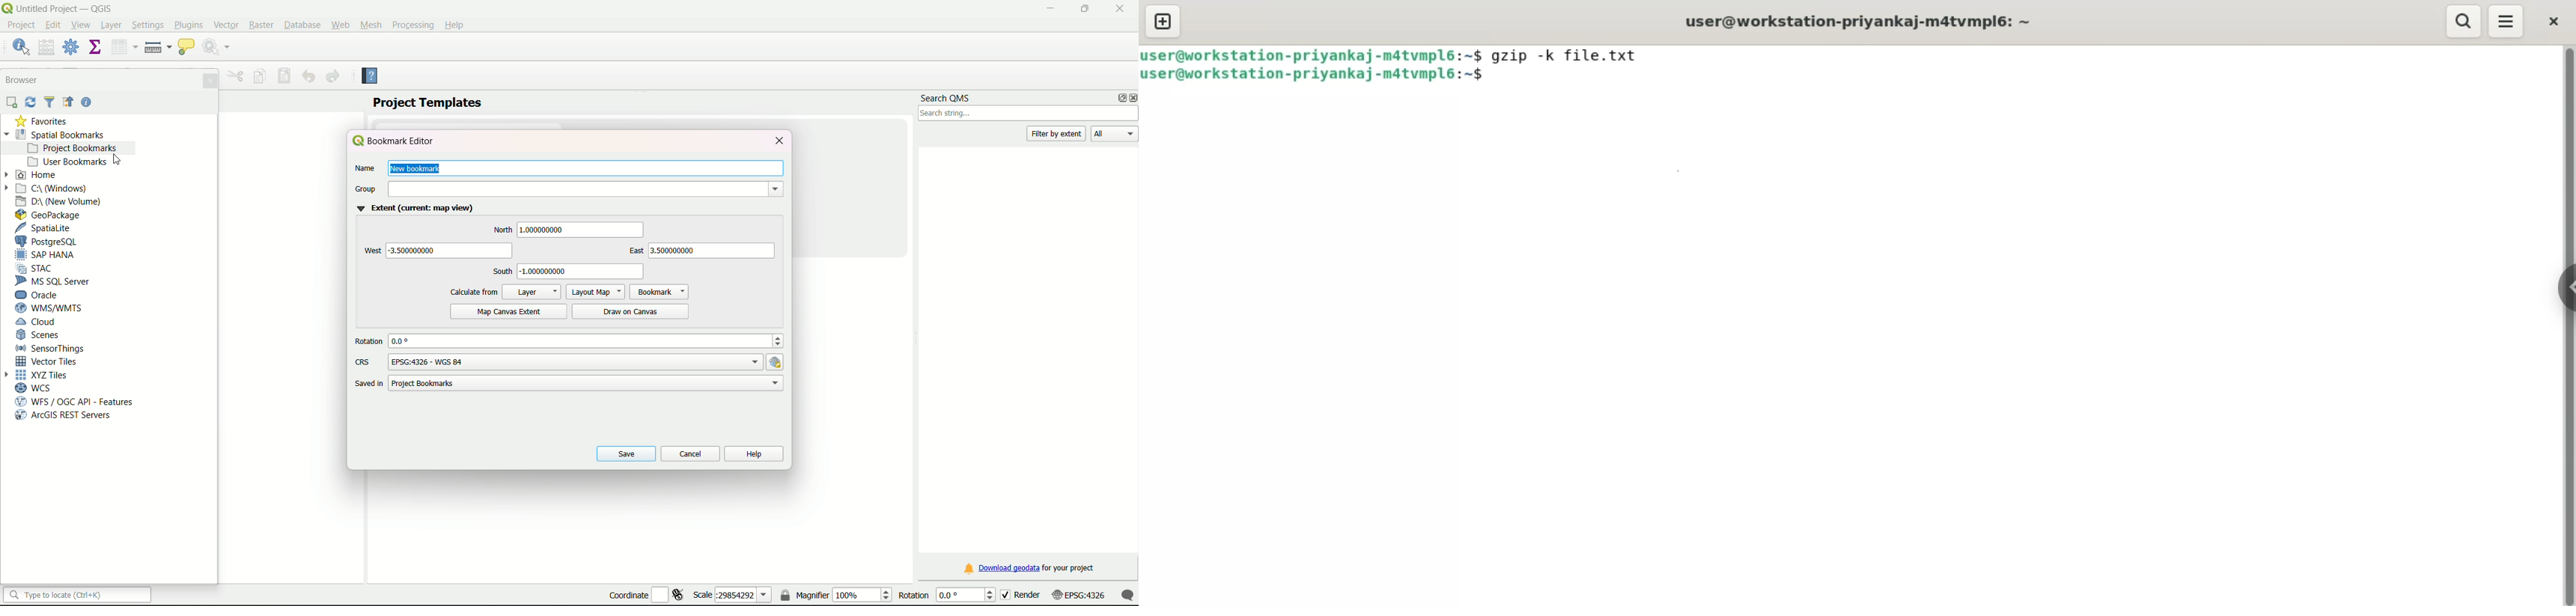  What do you see at coordinates (395, 141) in the screenshot?
I see `bookmark editor` at bounding box center [395, 141].